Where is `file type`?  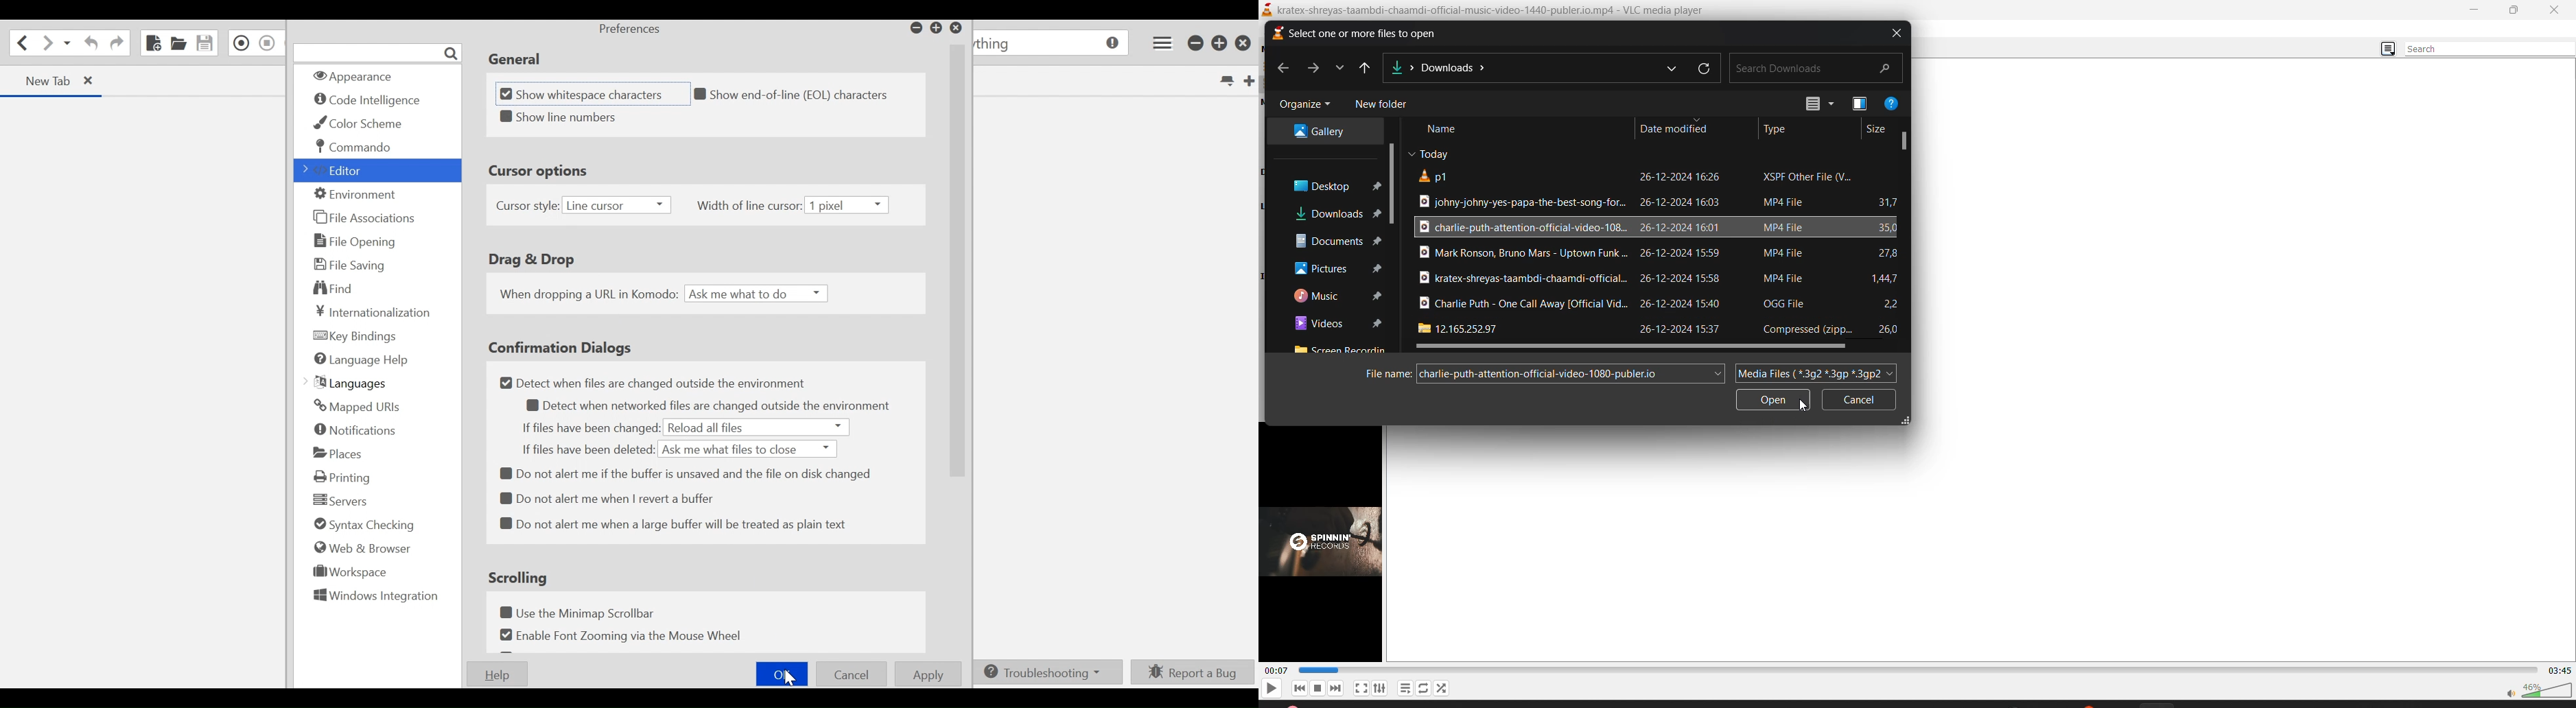
file type is located at coordinates (1816, 372).